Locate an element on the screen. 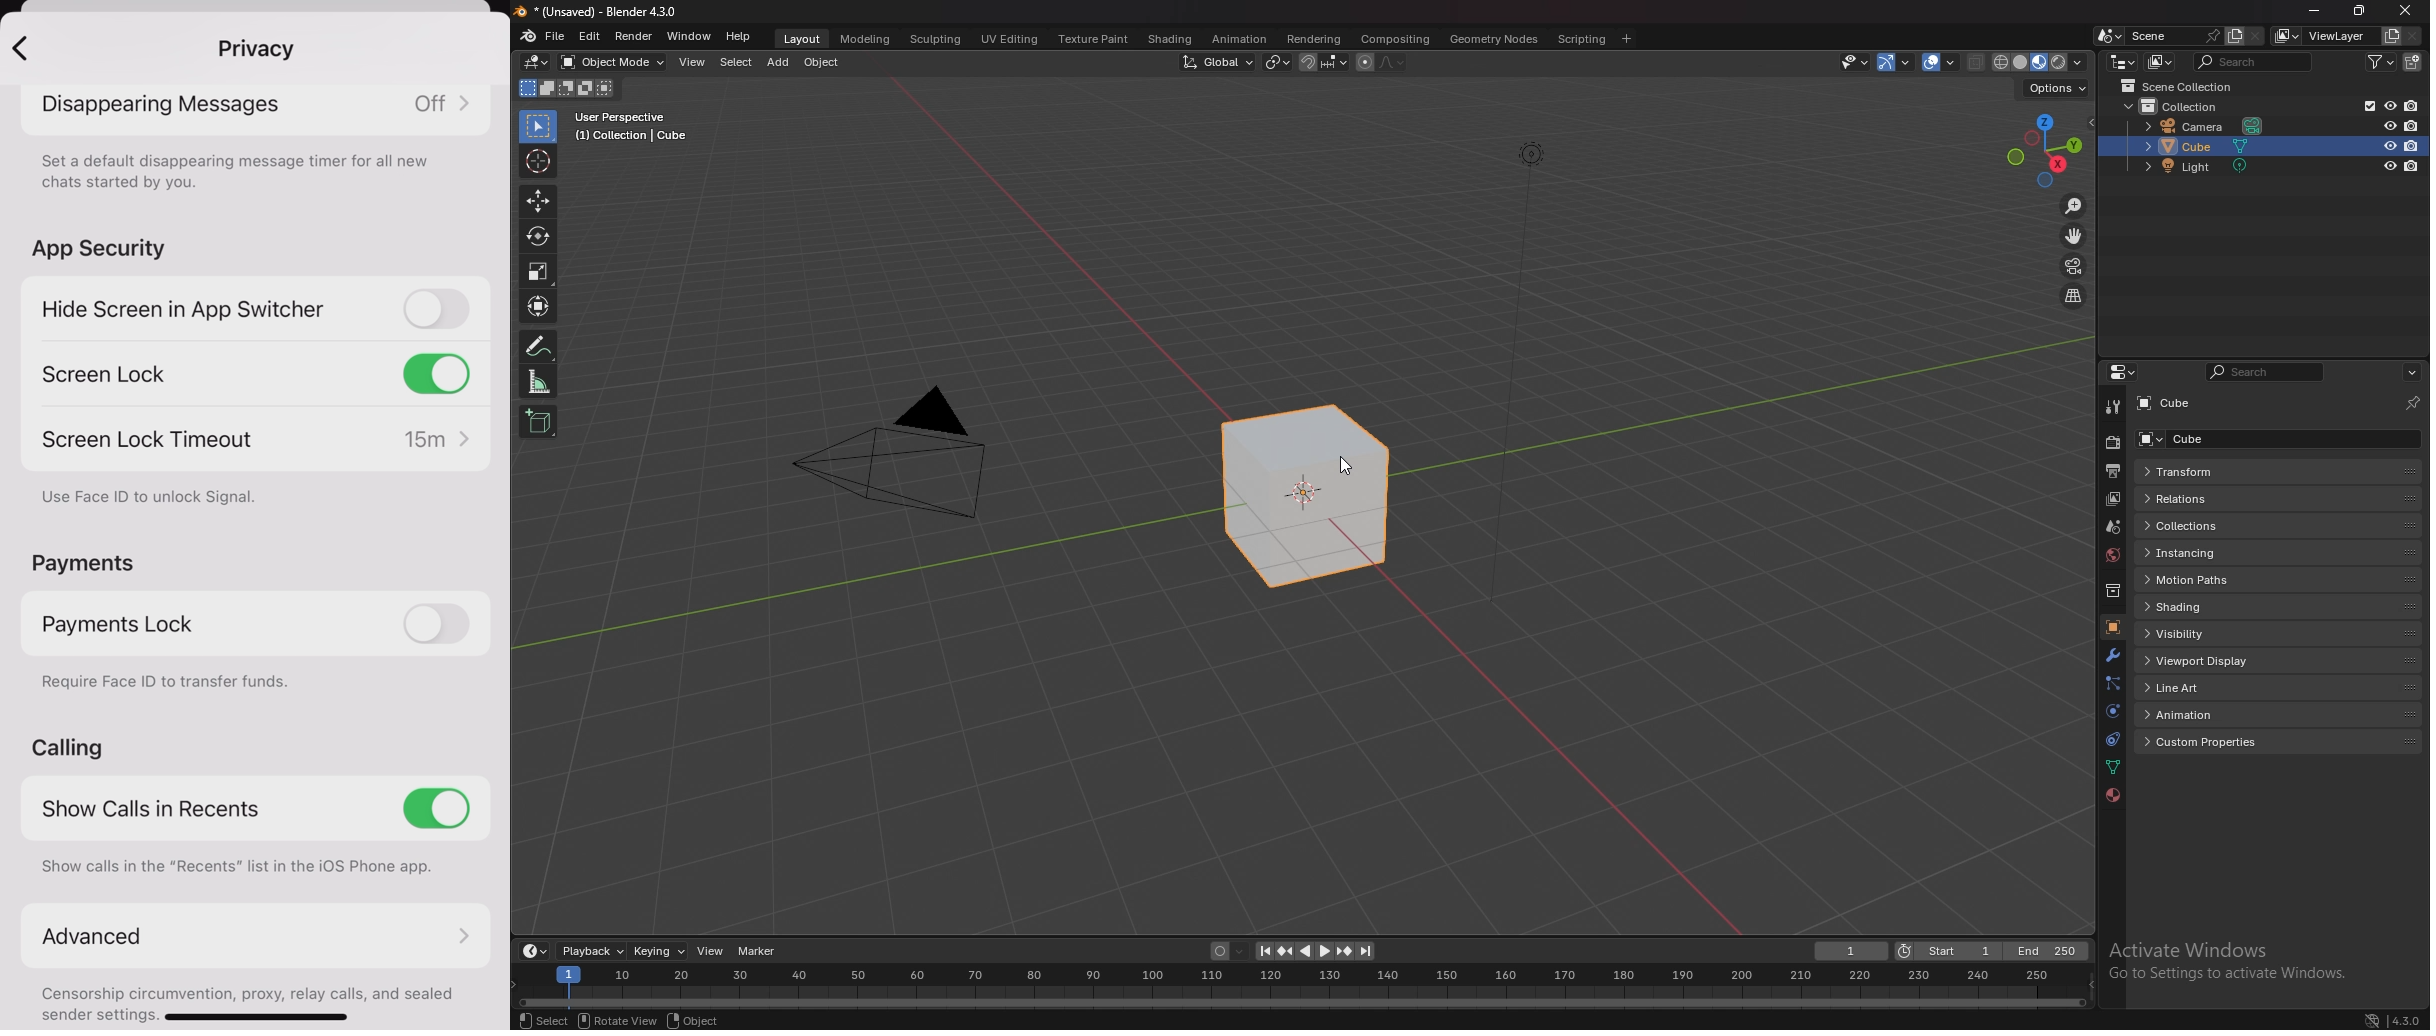  add is located at coordinates (780, 62).